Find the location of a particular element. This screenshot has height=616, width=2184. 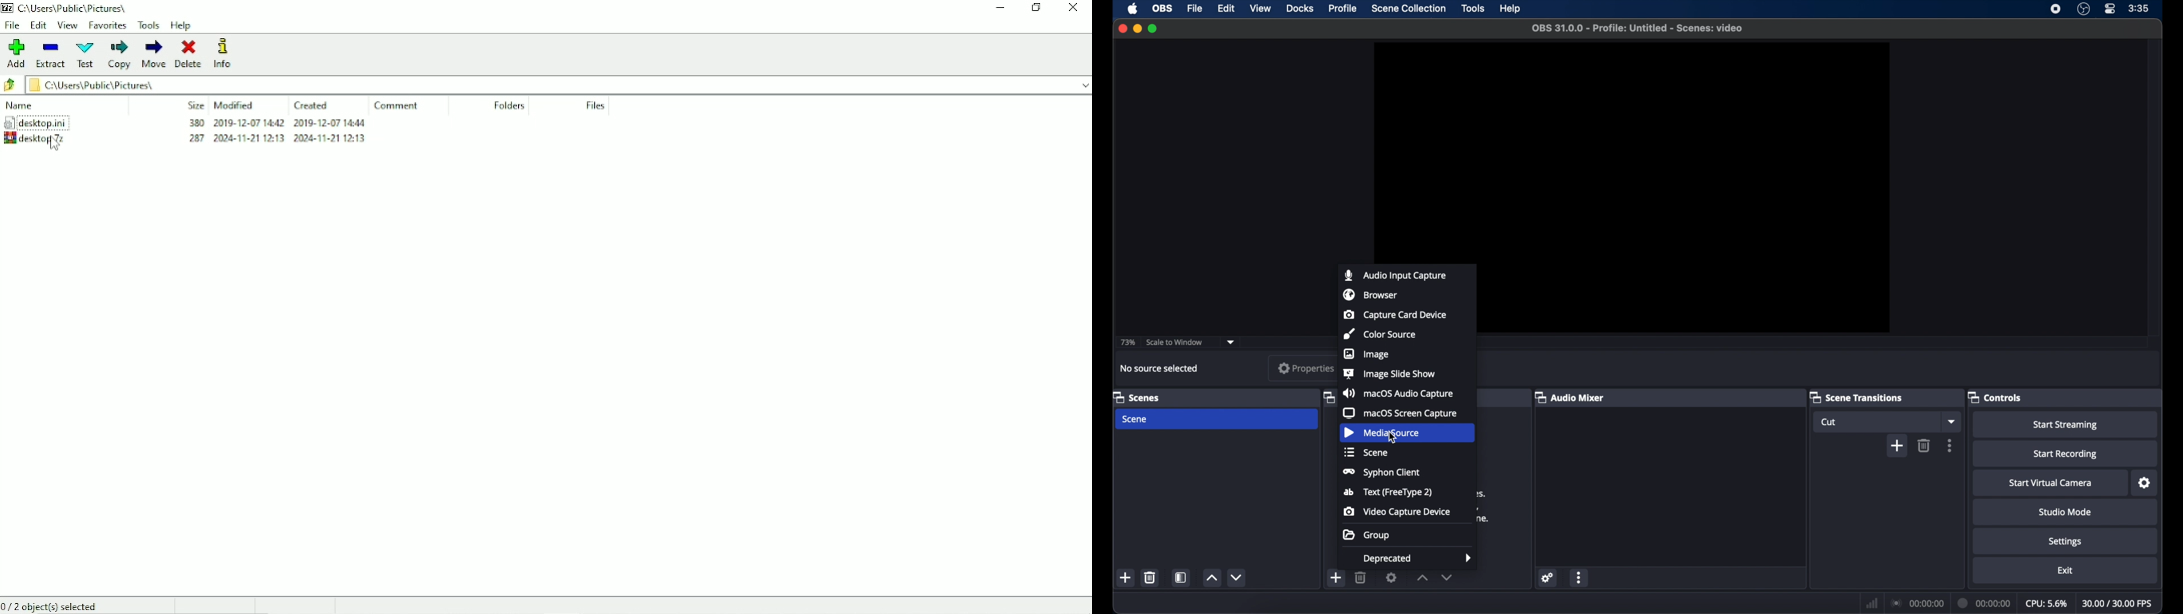

file is located at coordinates (1195, 8).